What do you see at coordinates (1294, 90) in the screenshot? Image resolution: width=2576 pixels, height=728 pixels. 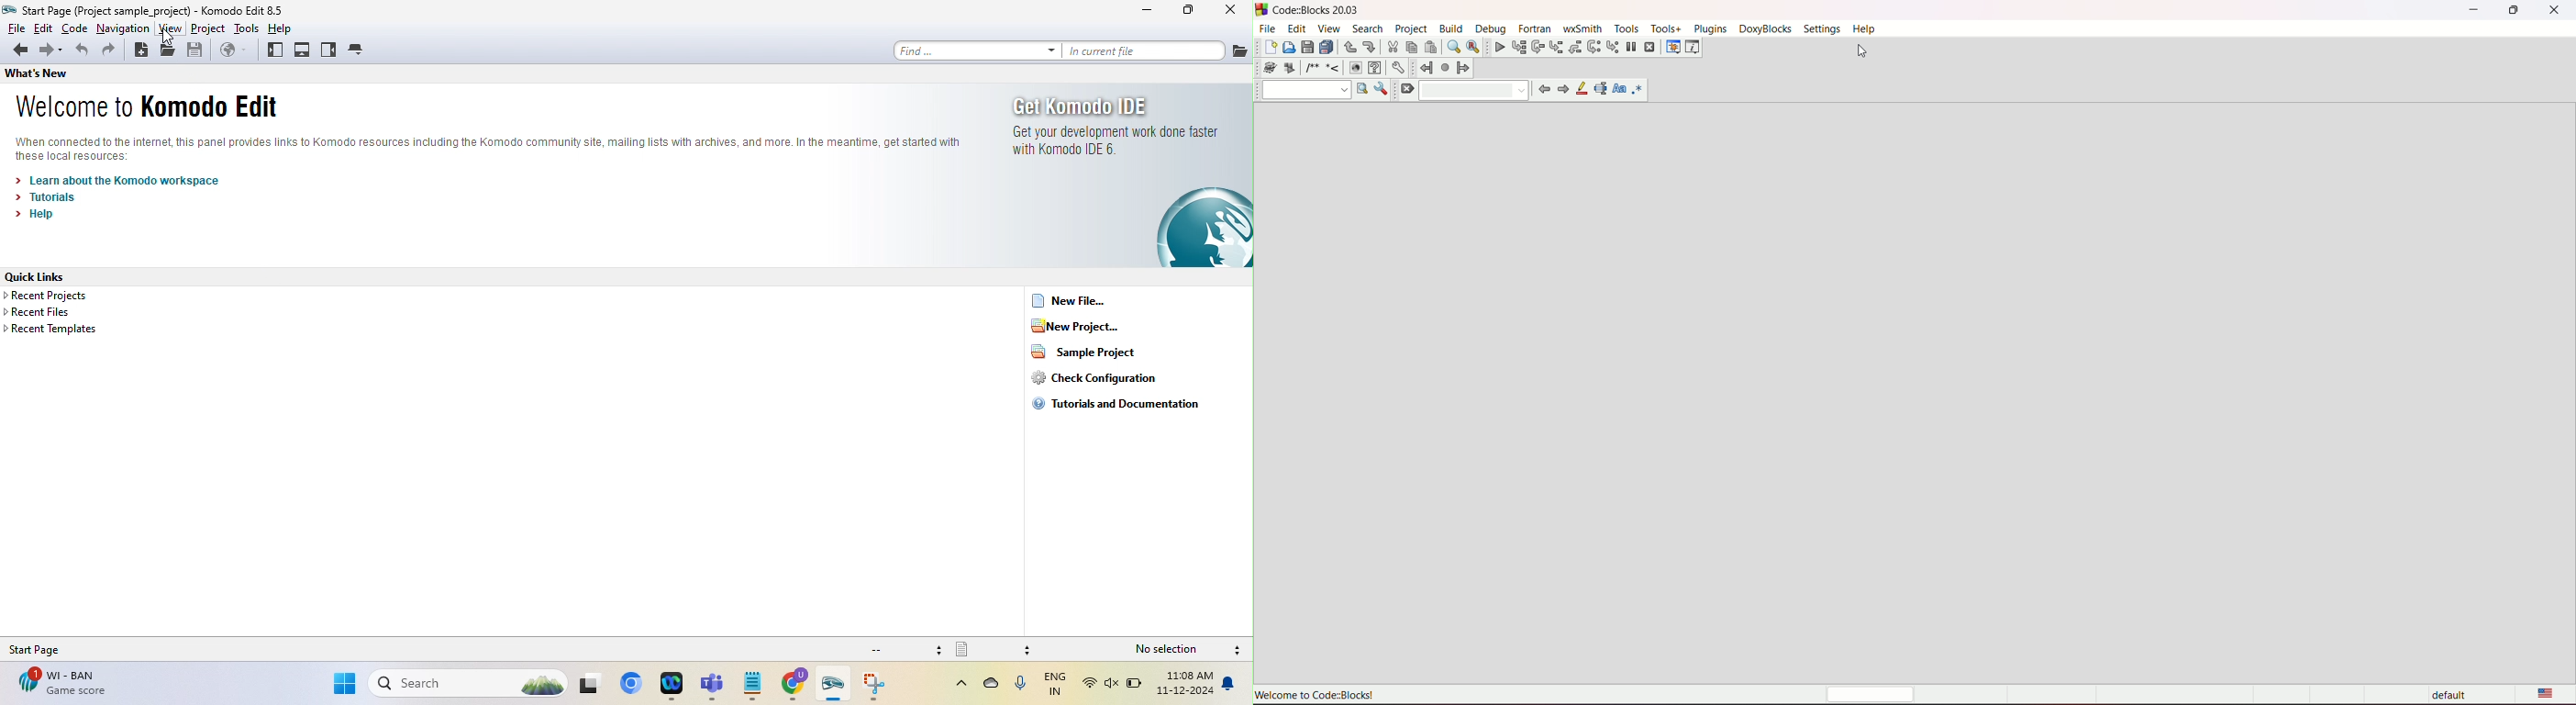 I see `drop down` at bounding box center [1294, 90].